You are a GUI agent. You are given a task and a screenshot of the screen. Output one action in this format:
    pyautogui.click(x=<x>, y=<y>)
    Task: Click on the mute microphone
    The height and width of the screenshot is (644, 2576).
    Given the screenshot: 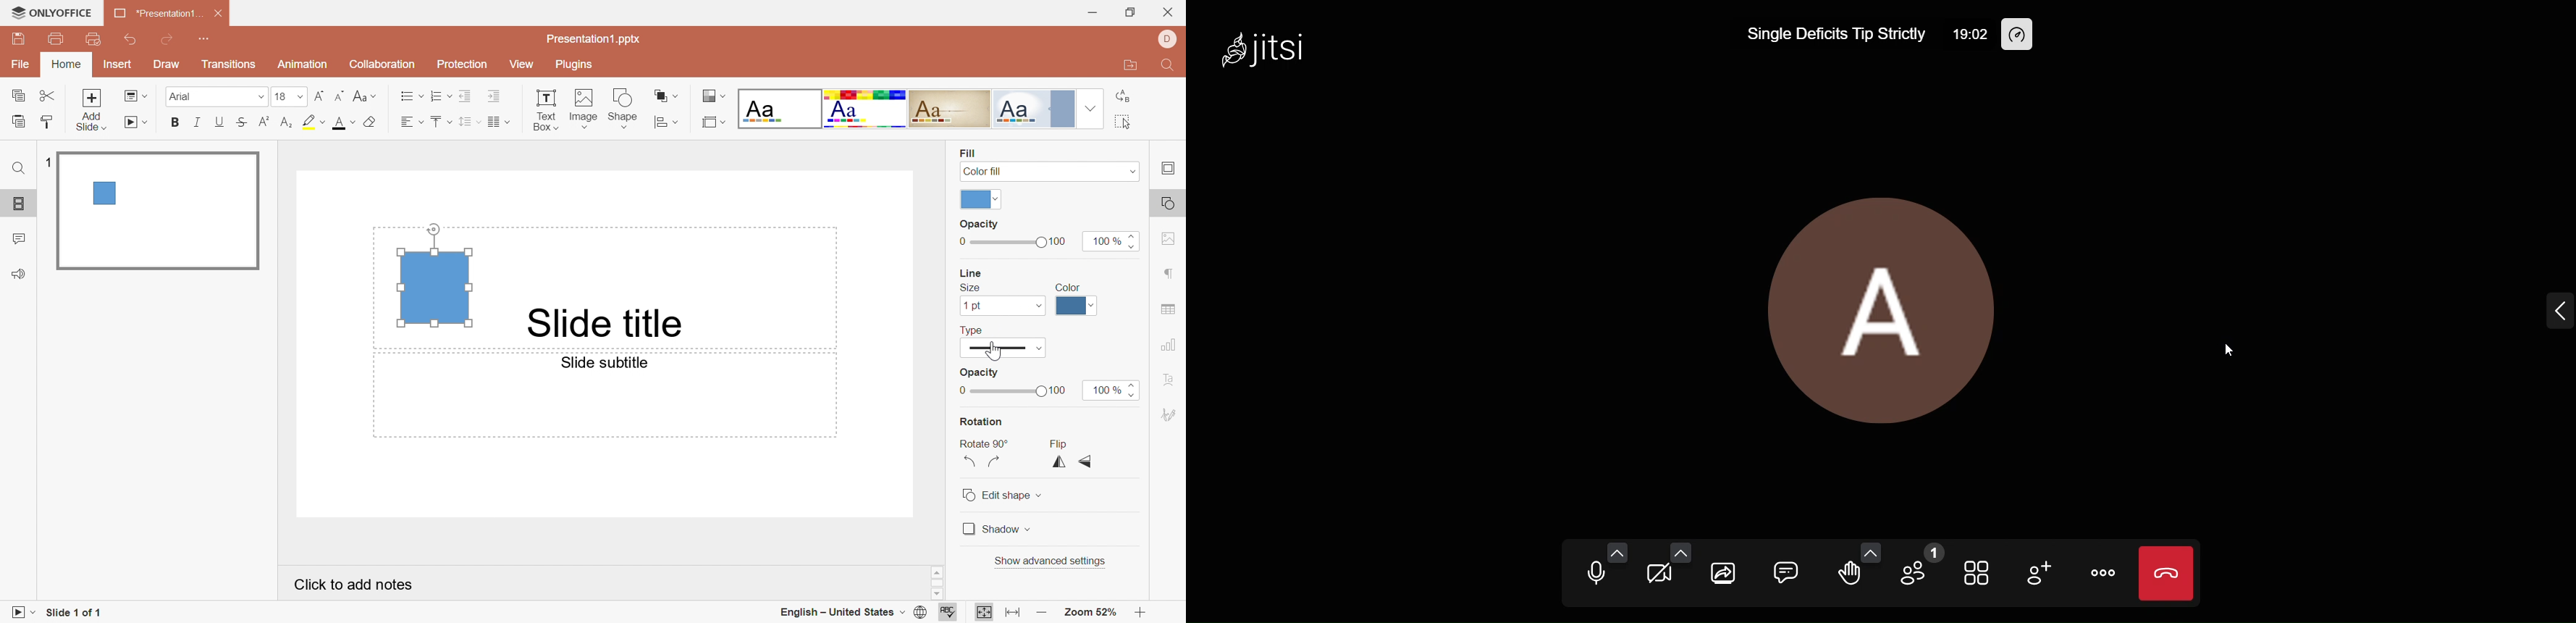 What is the action you would take?
    pyautogui.click(x=1594, y=574)
    